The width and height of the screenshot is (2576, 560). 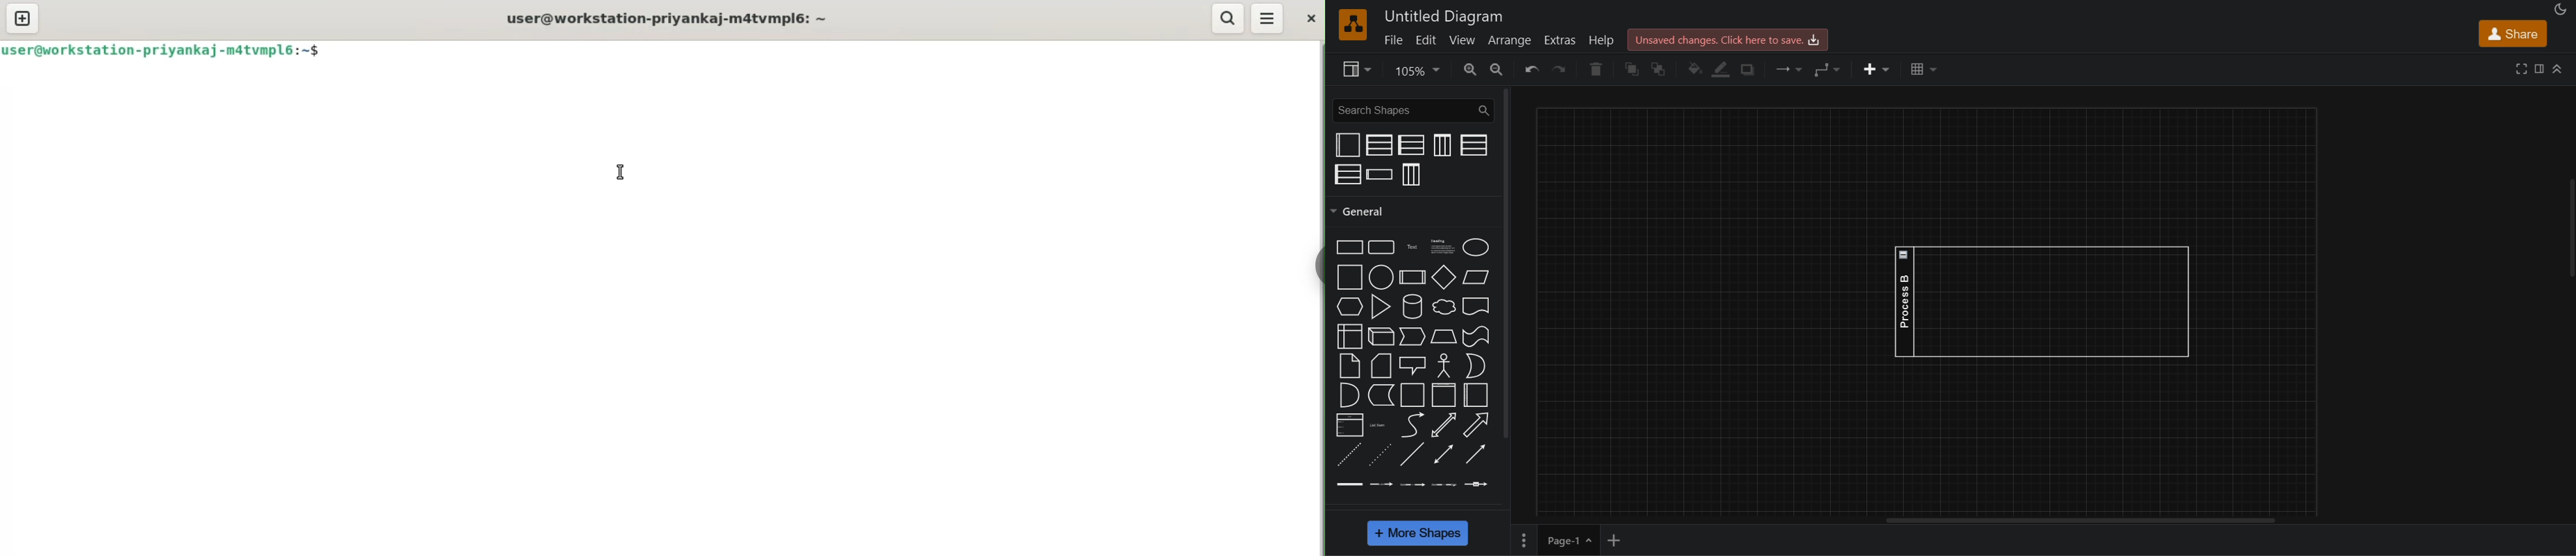 What do you see at coordinates (1476, 395) in the screenshot?
I see `horizontal container` at bounding box center [1476, 395].